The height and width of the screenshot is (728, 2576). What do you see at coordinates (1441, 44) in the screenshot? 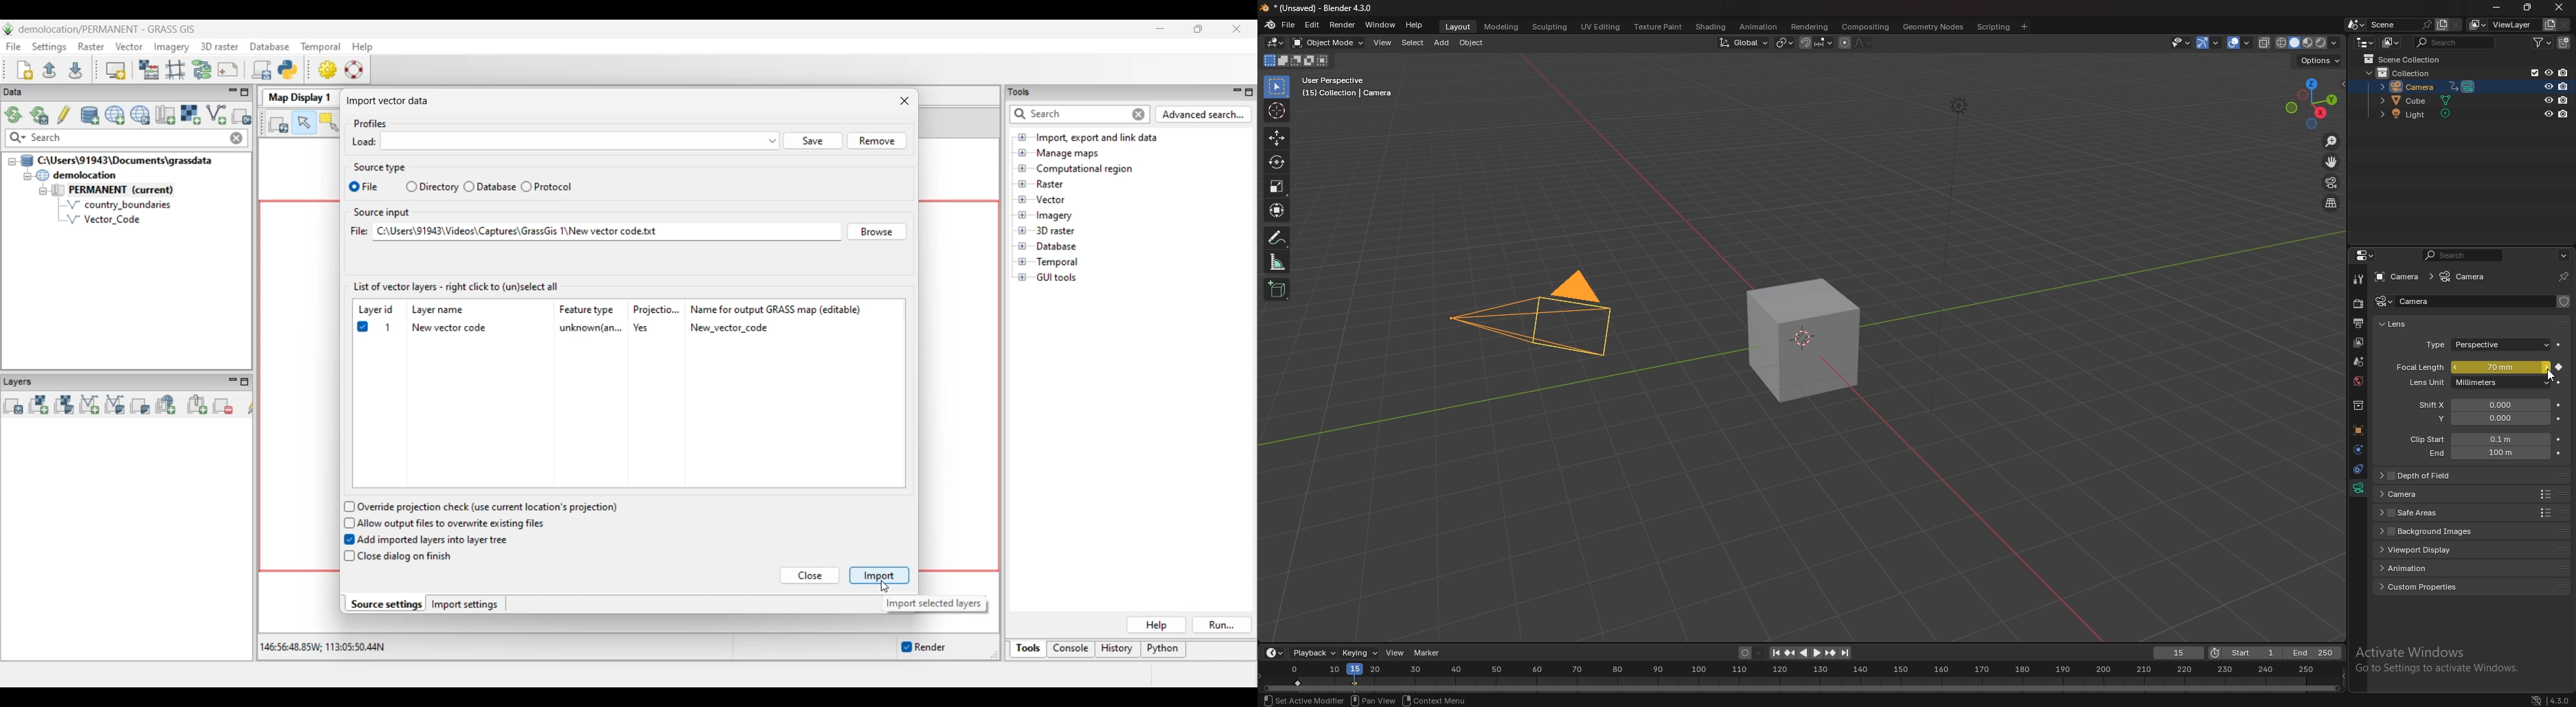
I see `add` at bounding box center [1441, 44].